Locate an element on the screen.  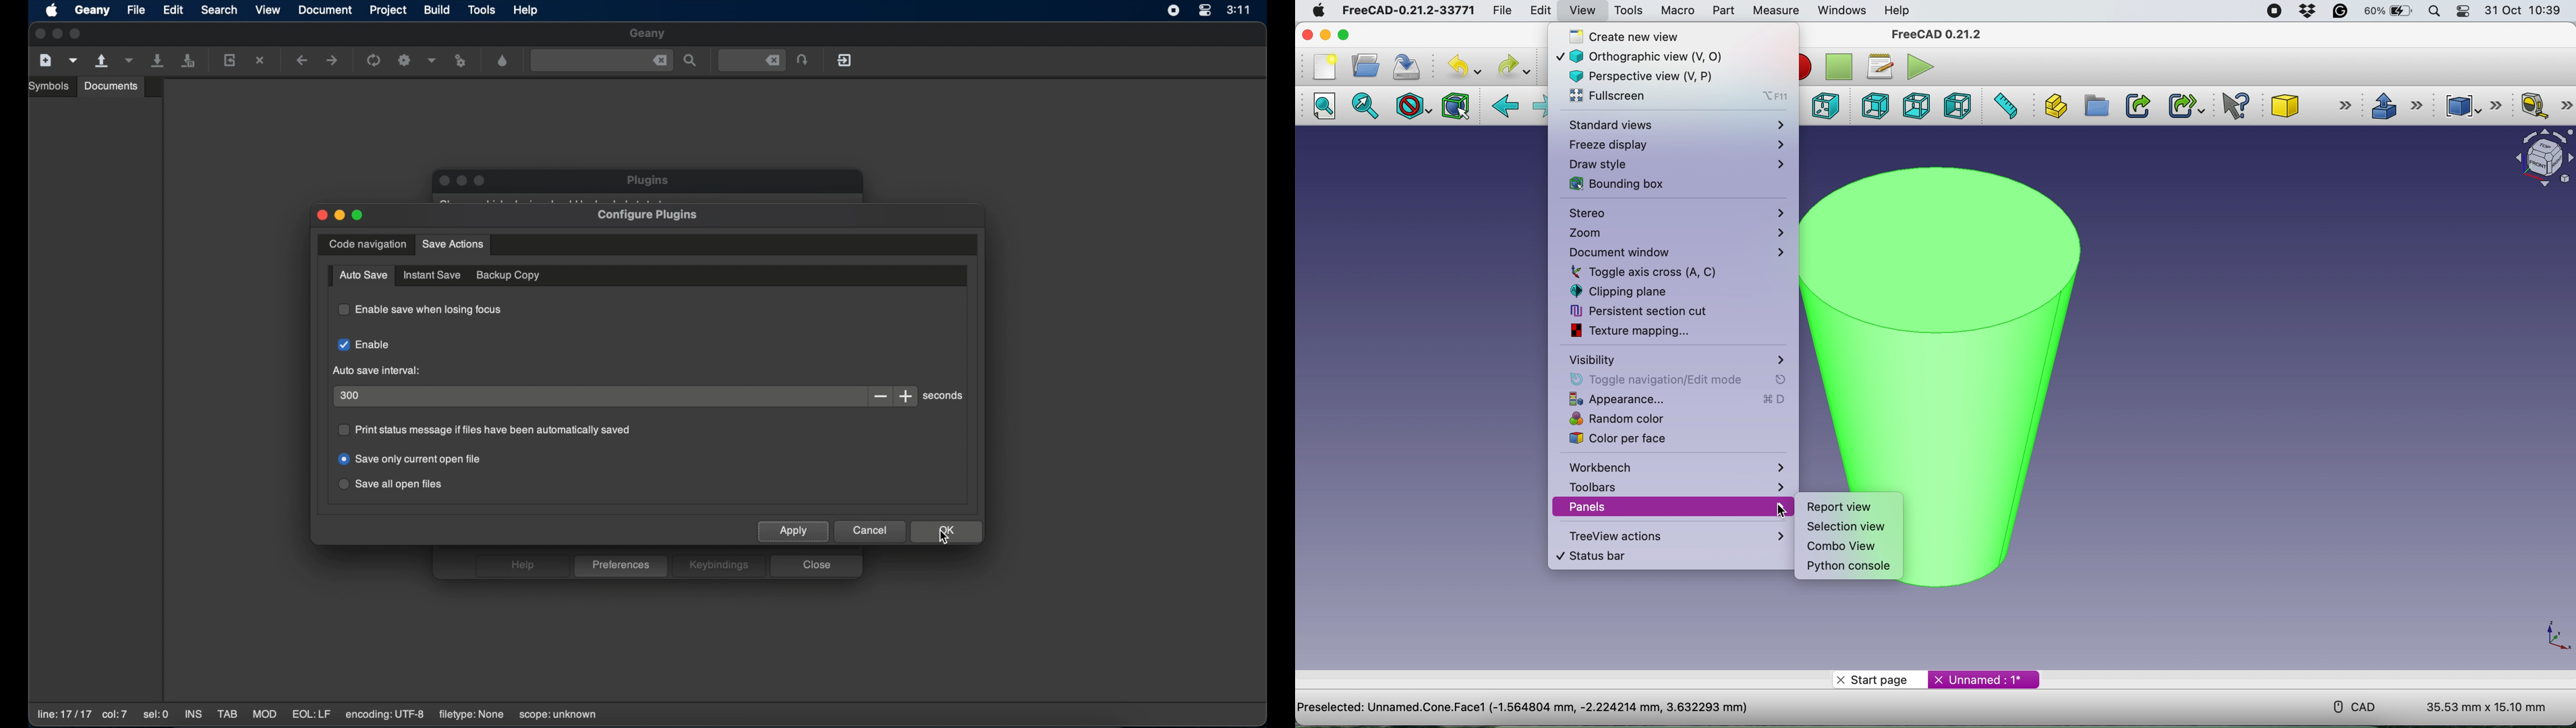
color per face  is located at coordinates (1658, 438).